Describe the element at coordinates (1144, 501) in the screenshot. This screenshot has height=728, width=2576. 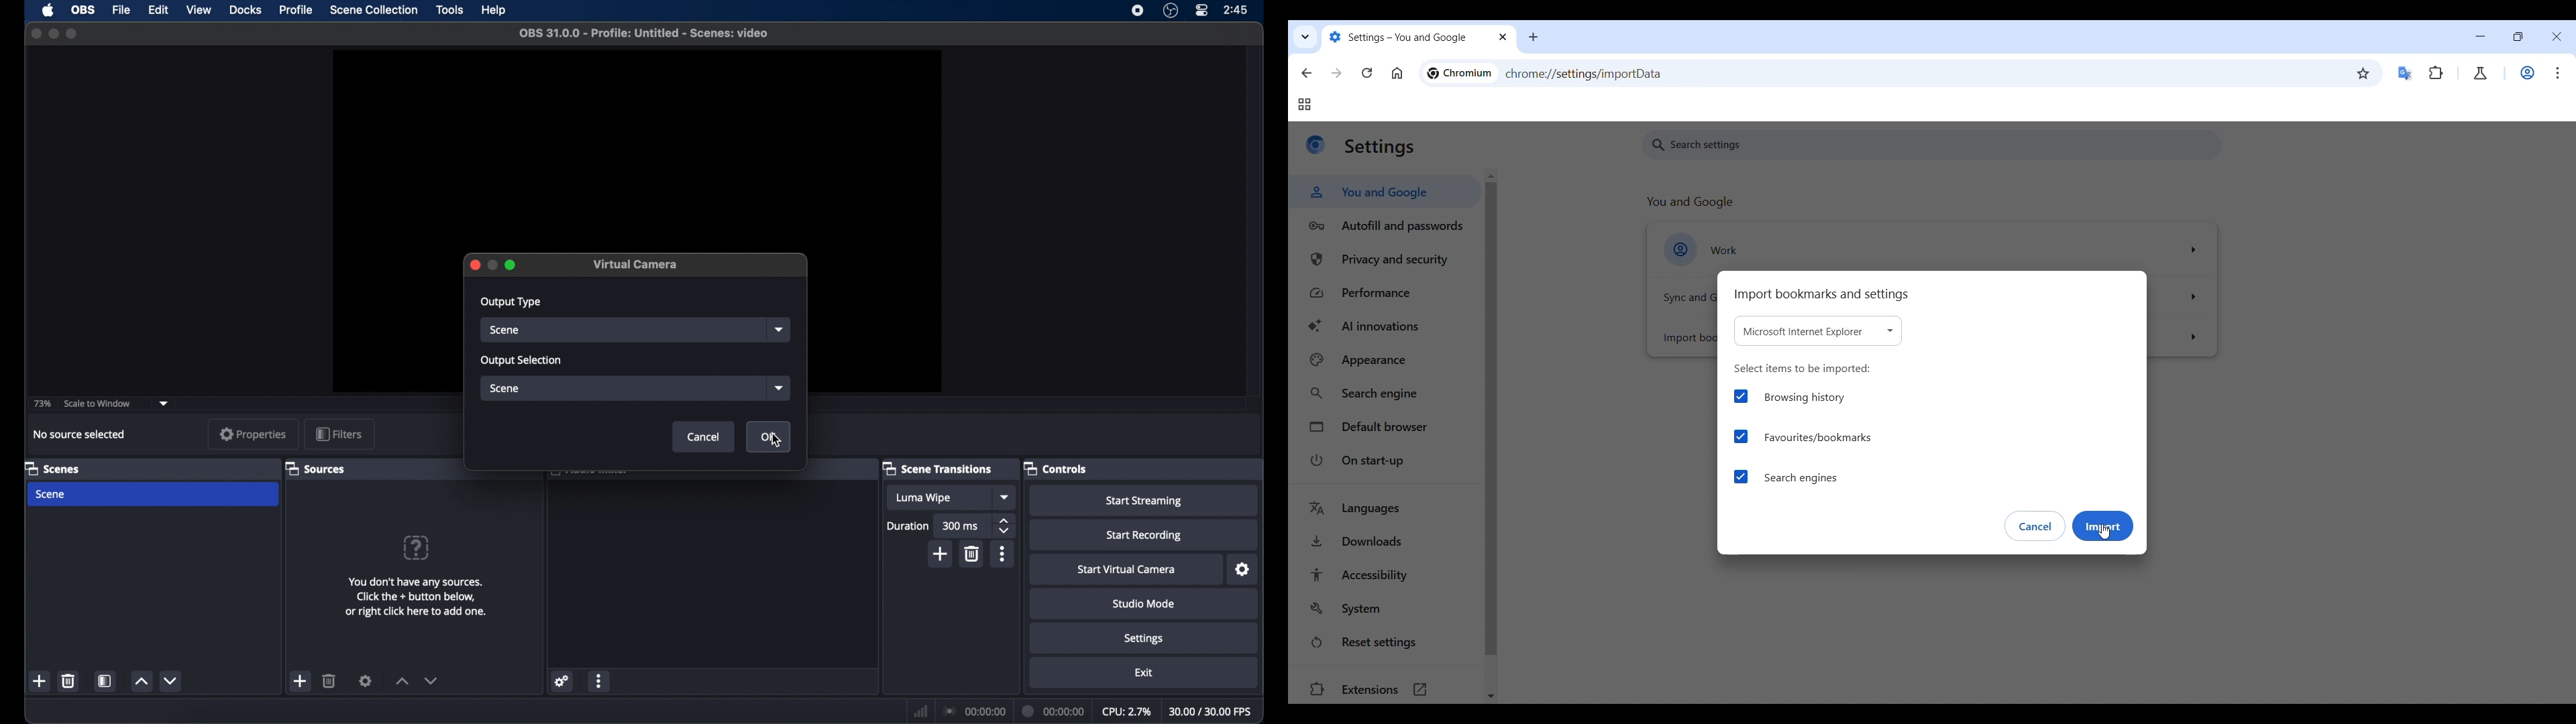
I see `start  streaming` at that location.